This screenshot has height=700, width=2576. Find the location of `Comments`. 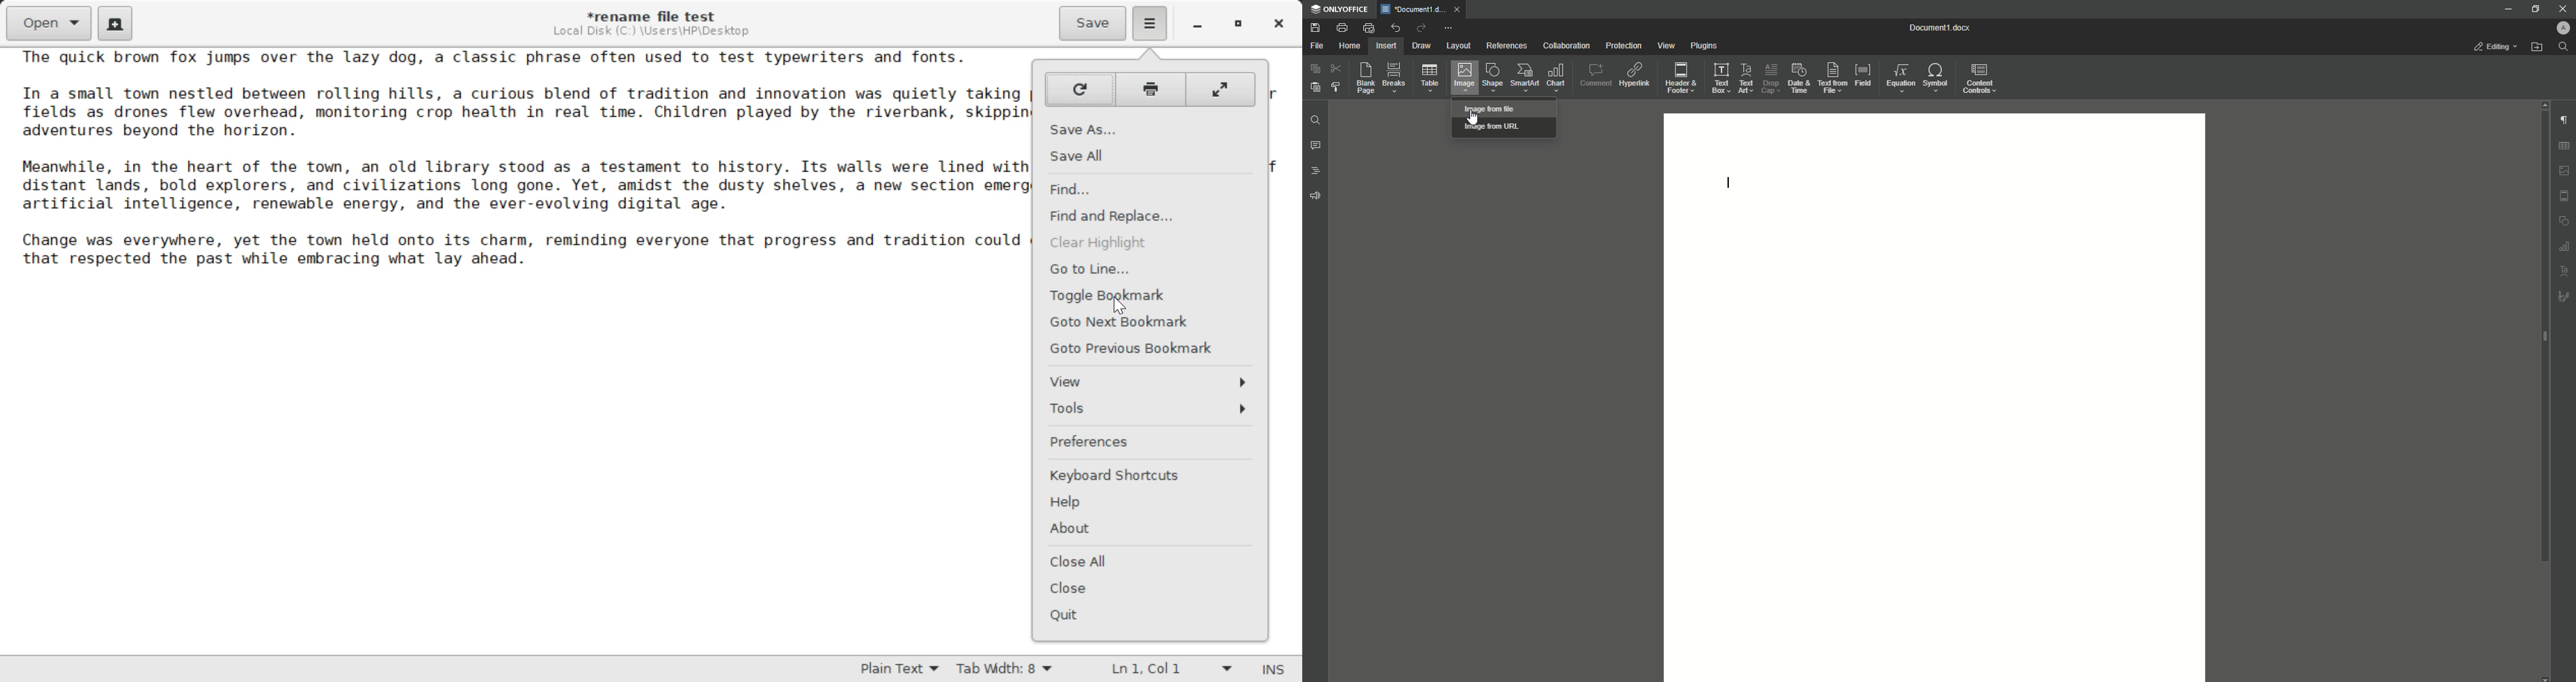

Comments is located at coordinates (1318, 147).